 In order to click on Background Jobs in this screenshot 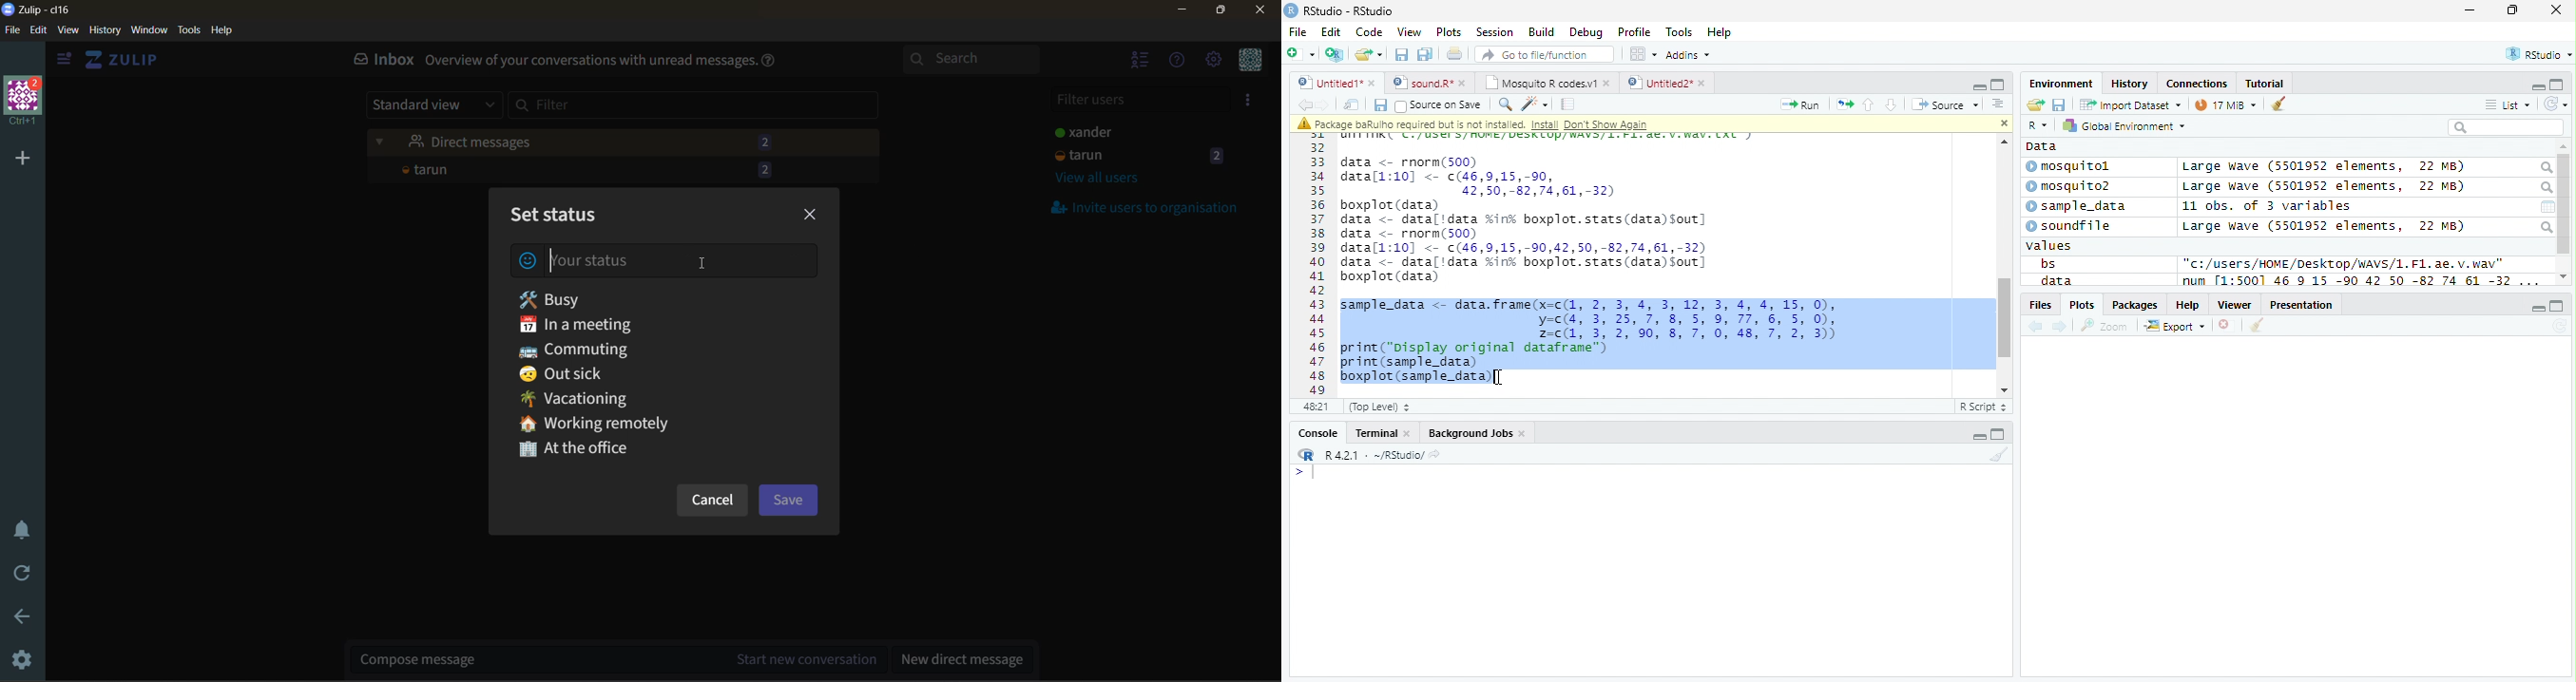, I will do `click(1475, 433)`.